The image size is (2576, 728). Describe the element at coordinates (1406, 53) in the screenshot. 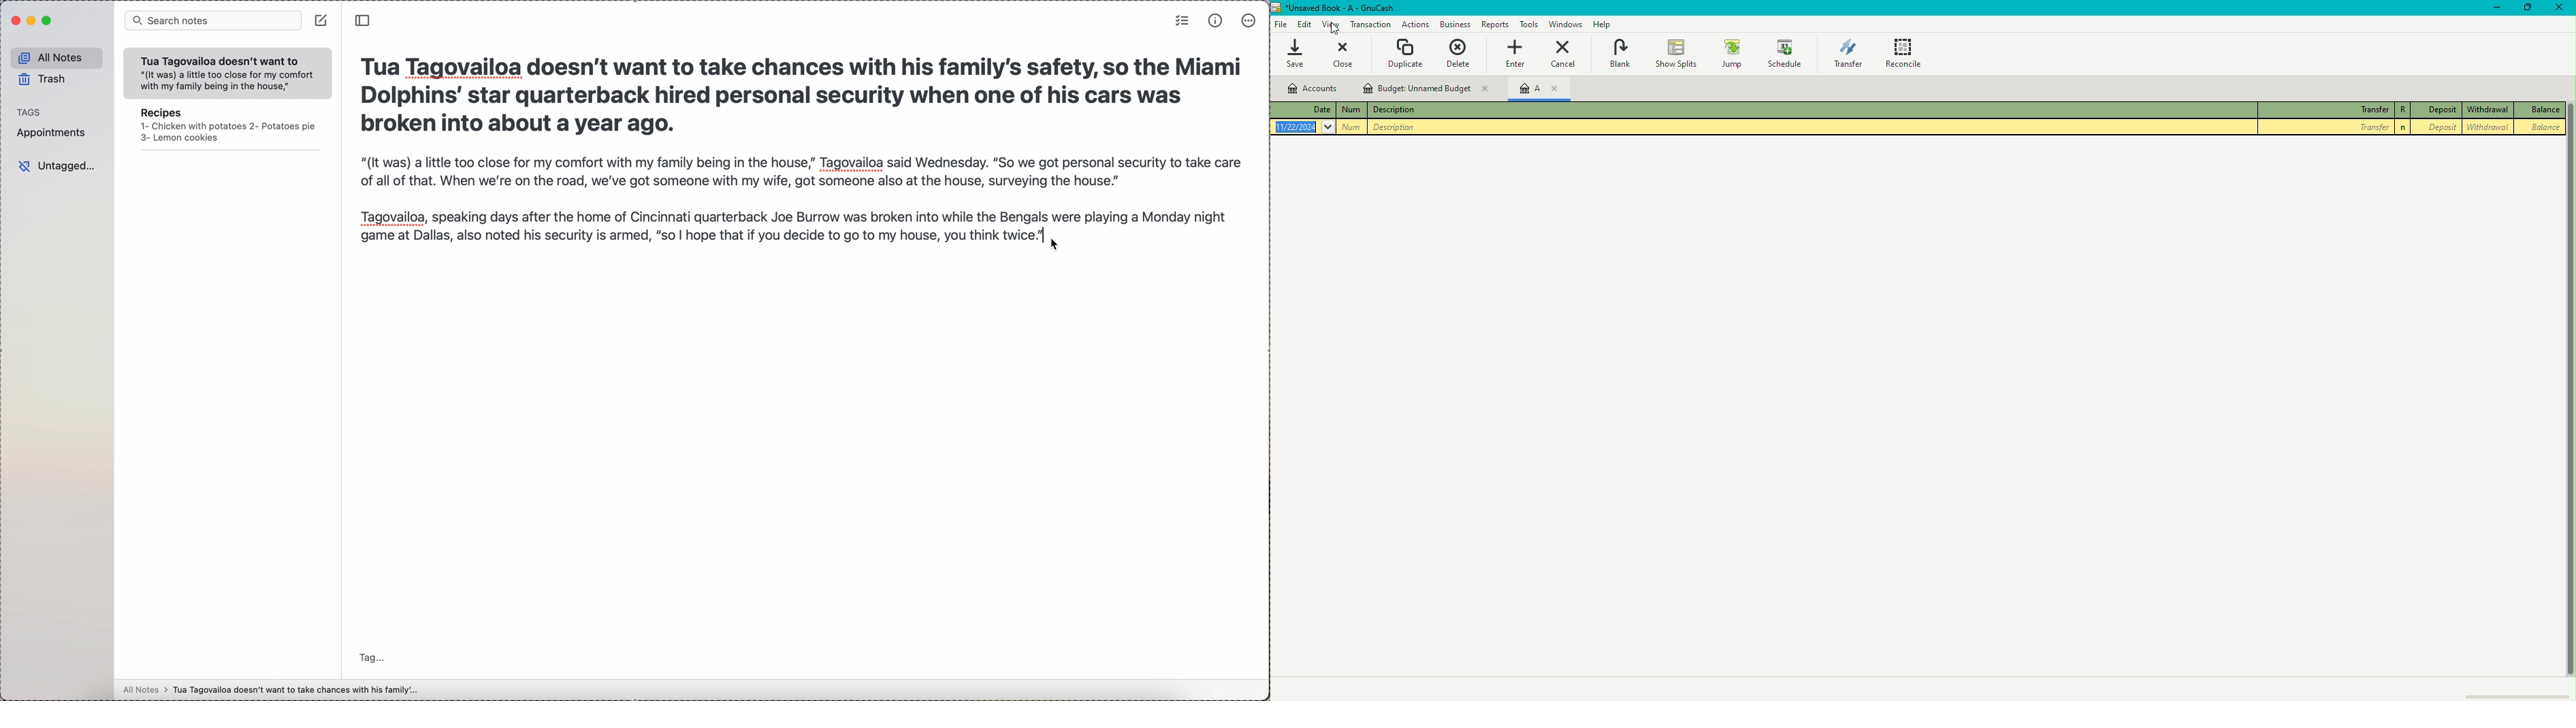

I see `Duplicate` at that location.